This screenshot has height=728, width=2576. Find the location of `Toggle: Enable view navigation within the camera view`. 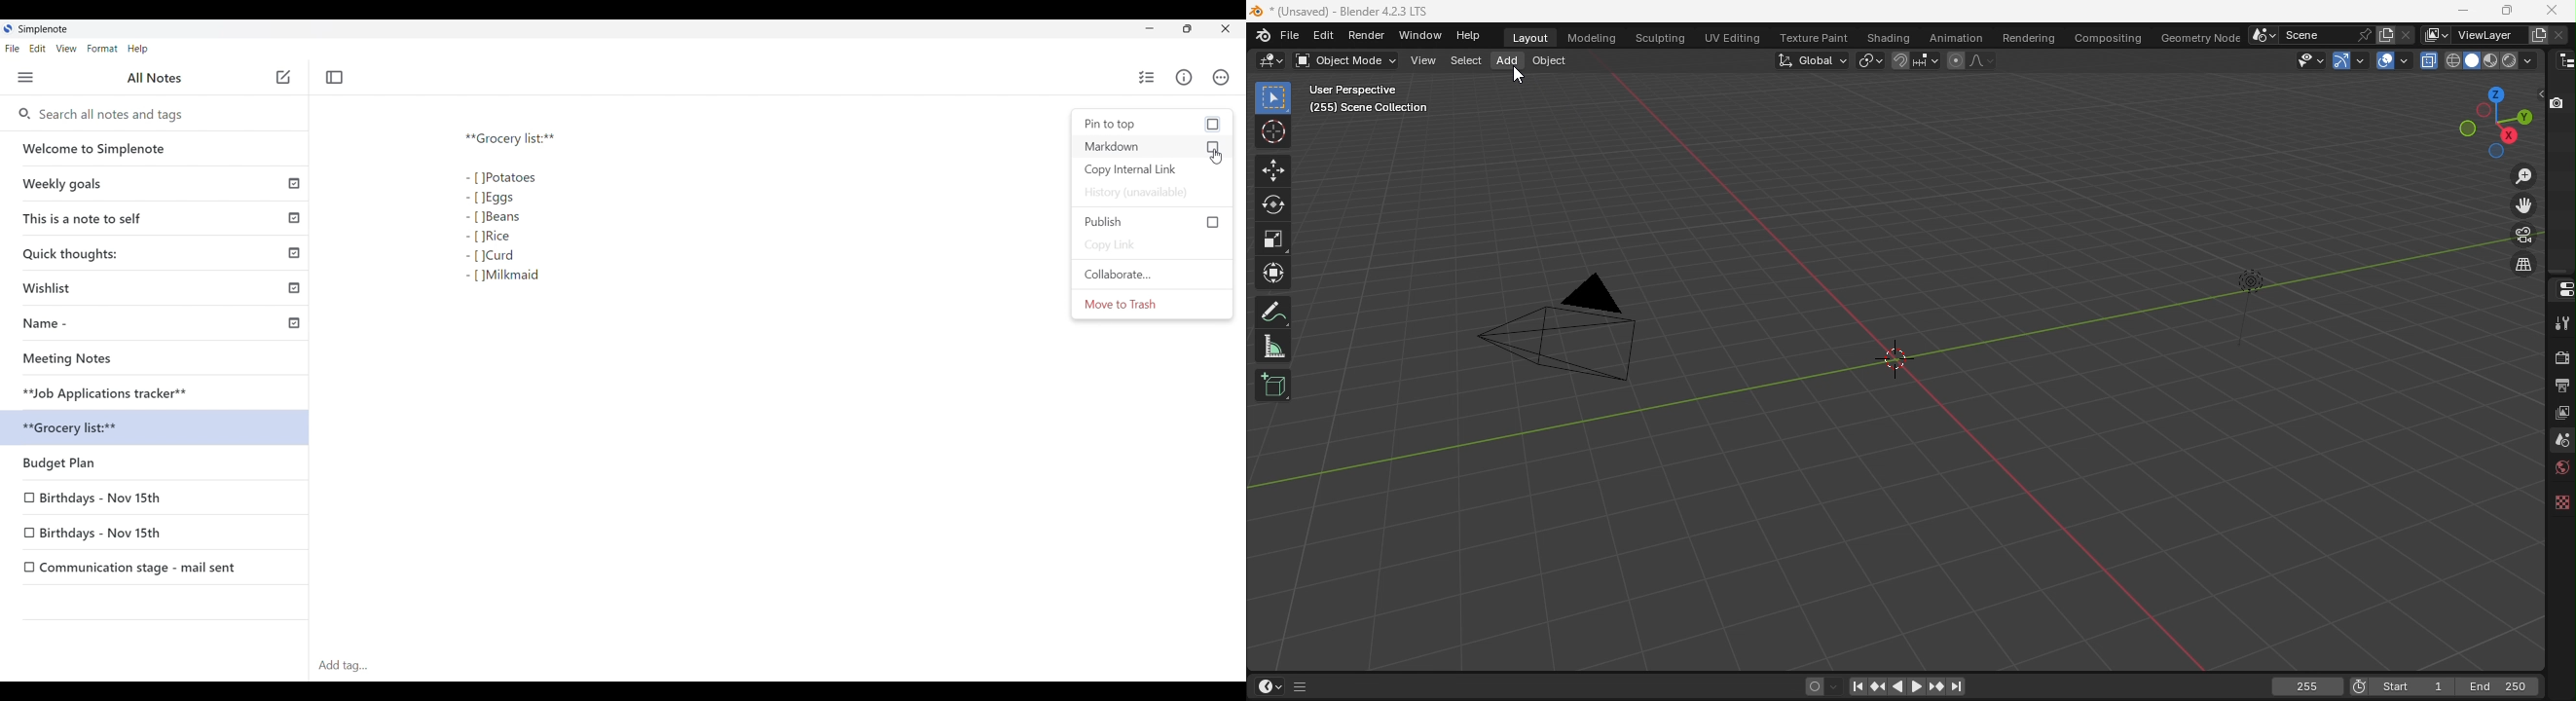

Toggle: Enable view navigation within the camera view is located at coordinates (2522, 265).